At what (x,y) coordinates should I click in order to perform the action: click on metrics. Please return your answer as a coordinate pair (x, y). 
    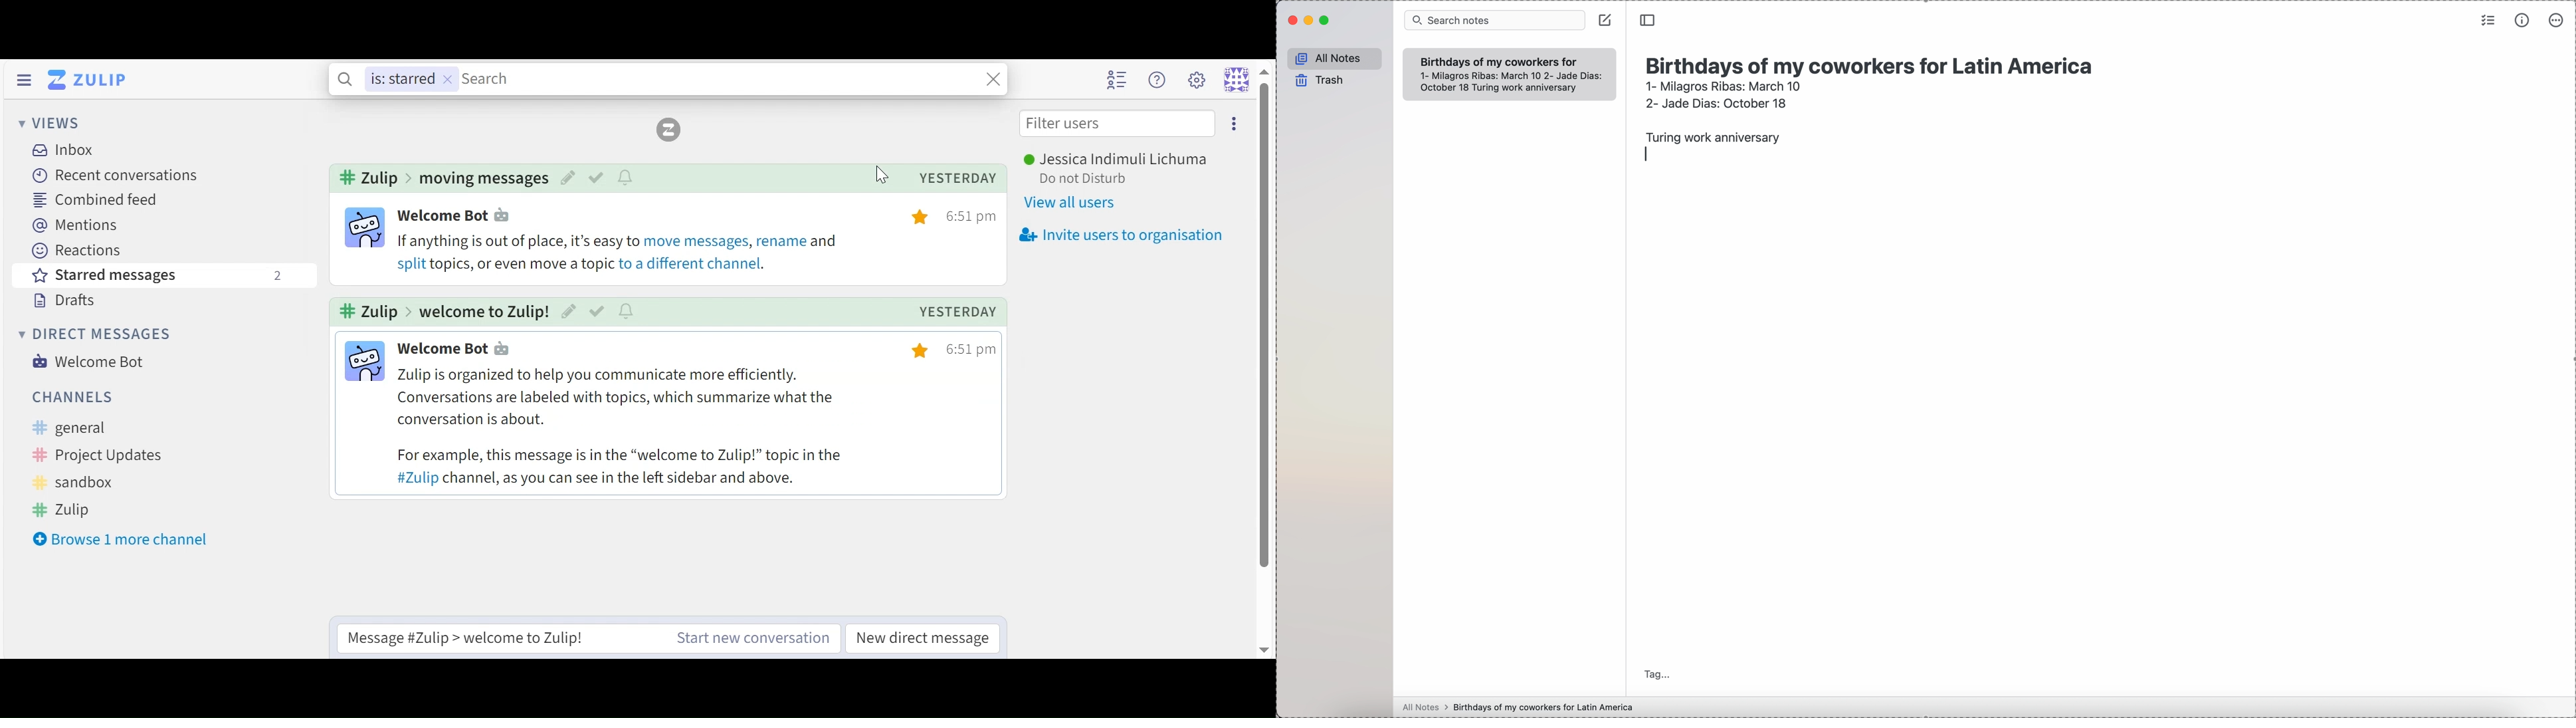
    Looking at the image, I should click on (2524, 19).